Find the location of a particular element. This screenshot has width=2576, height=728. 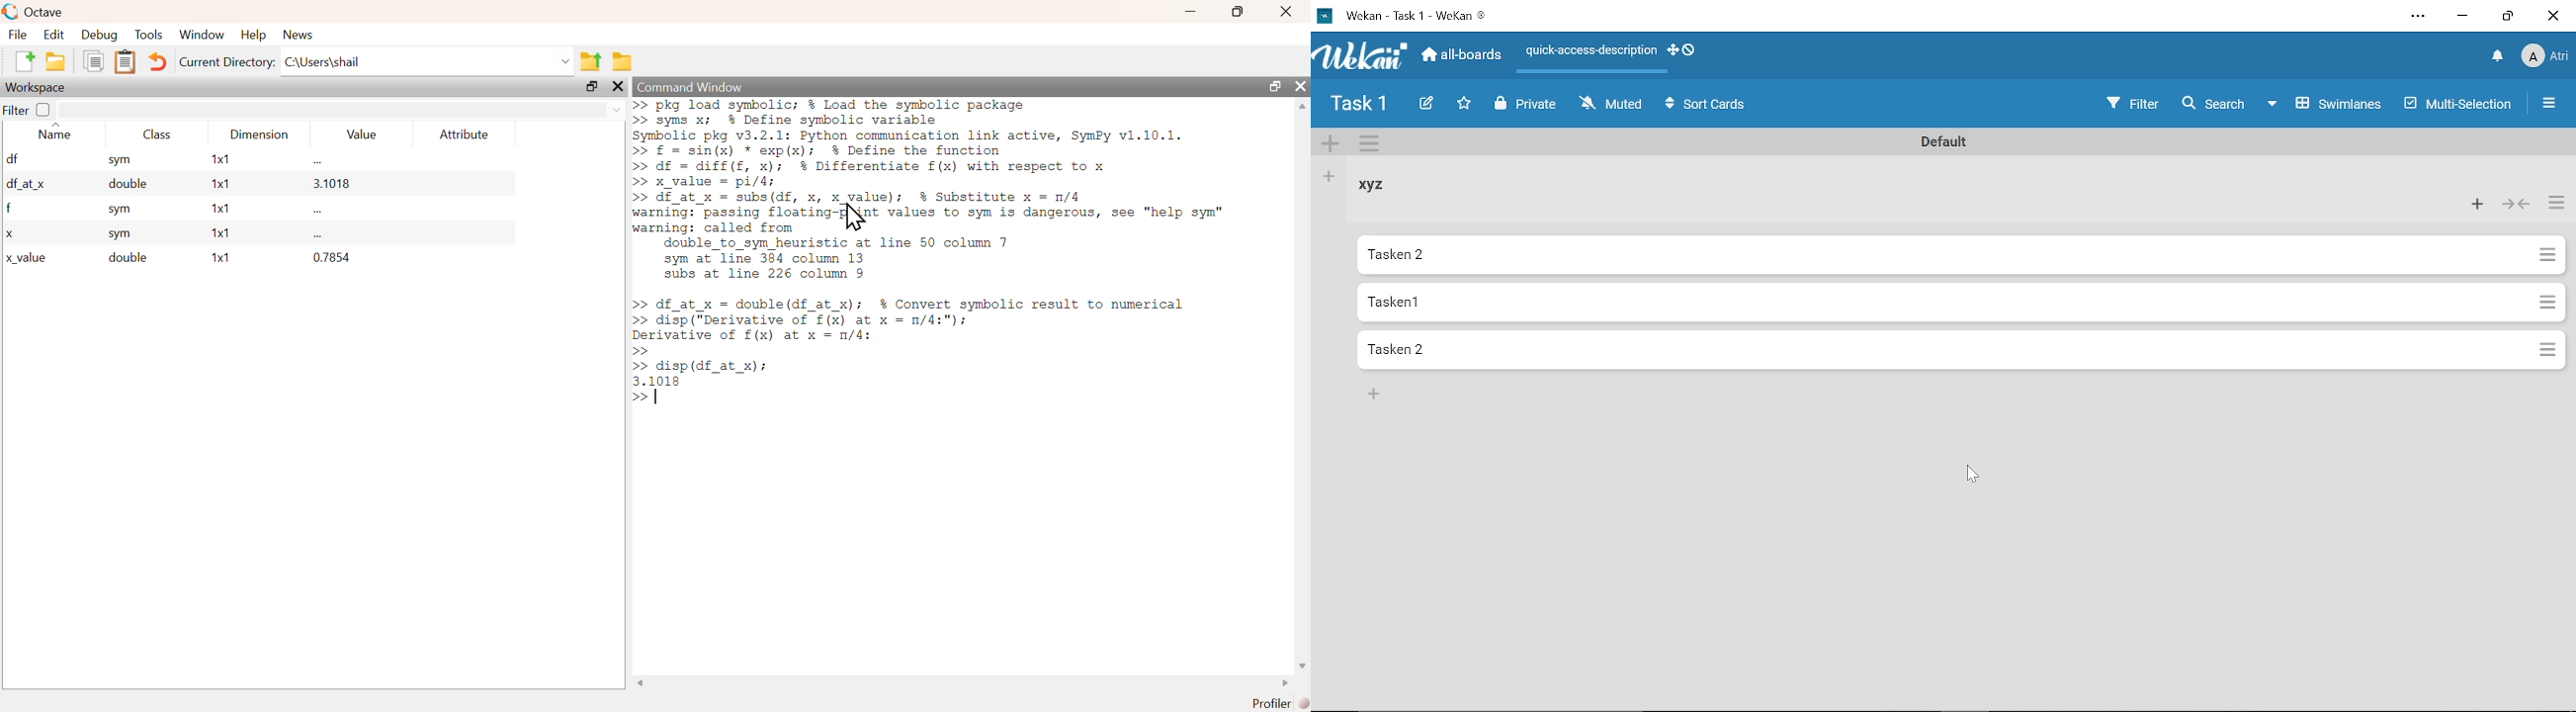

scroll left is located at coordinates (641, 683).